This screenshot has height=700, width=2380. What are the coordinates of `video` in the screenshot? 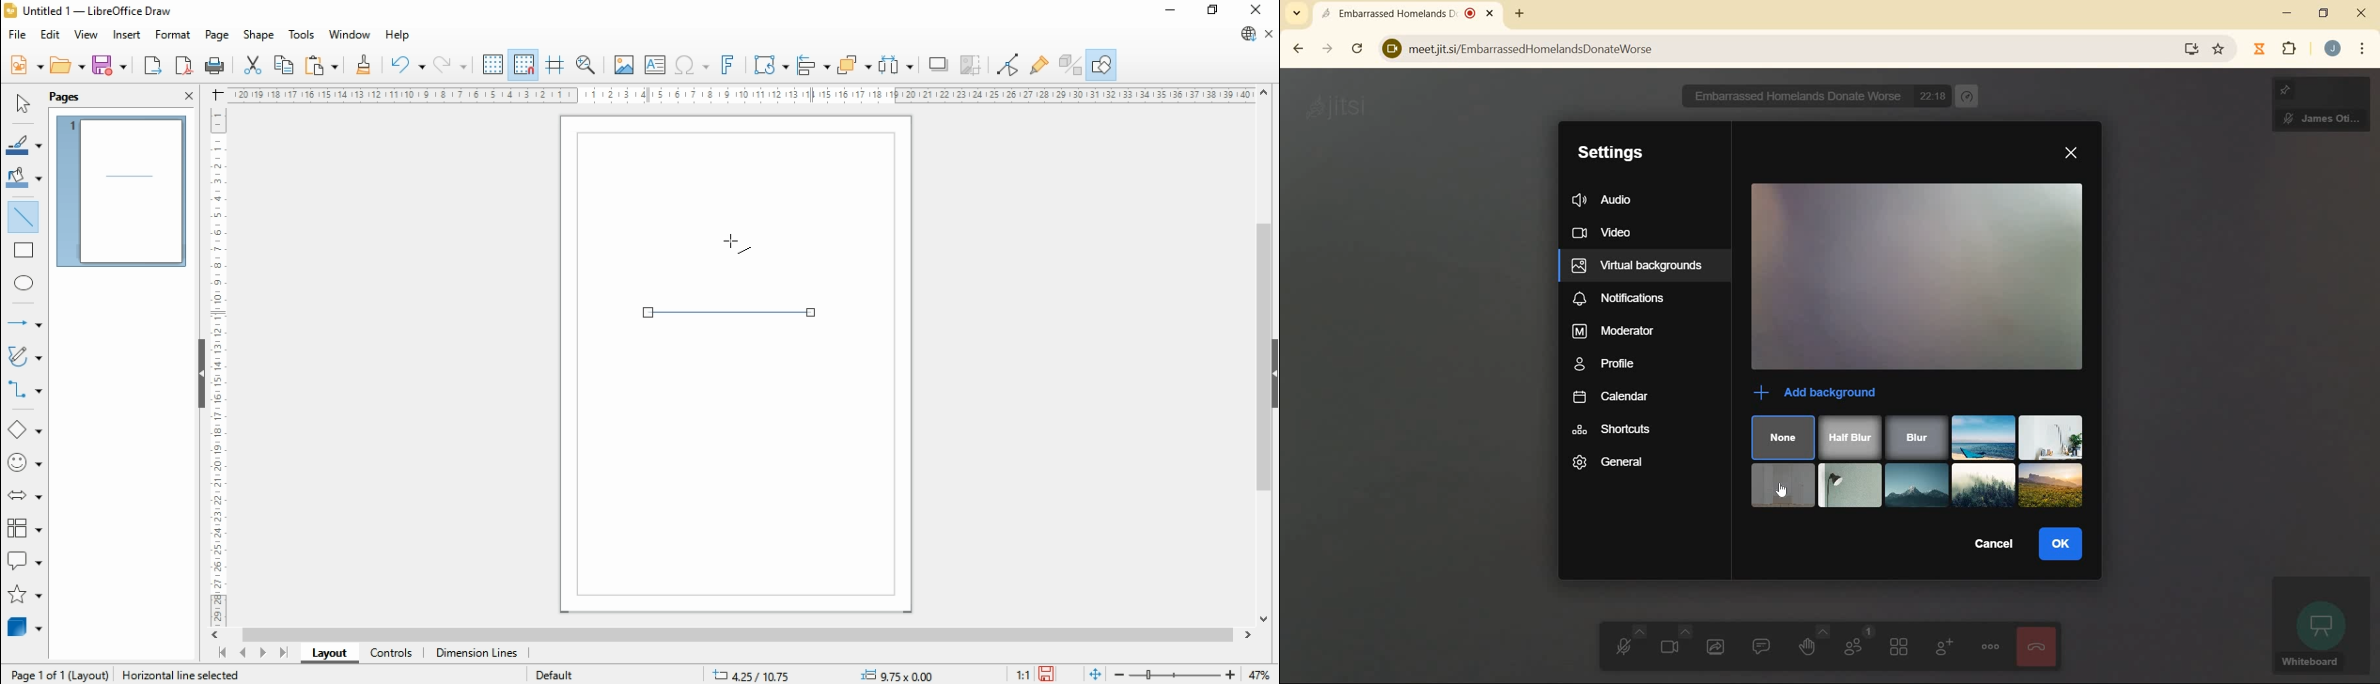 It's located at (1604, 235).